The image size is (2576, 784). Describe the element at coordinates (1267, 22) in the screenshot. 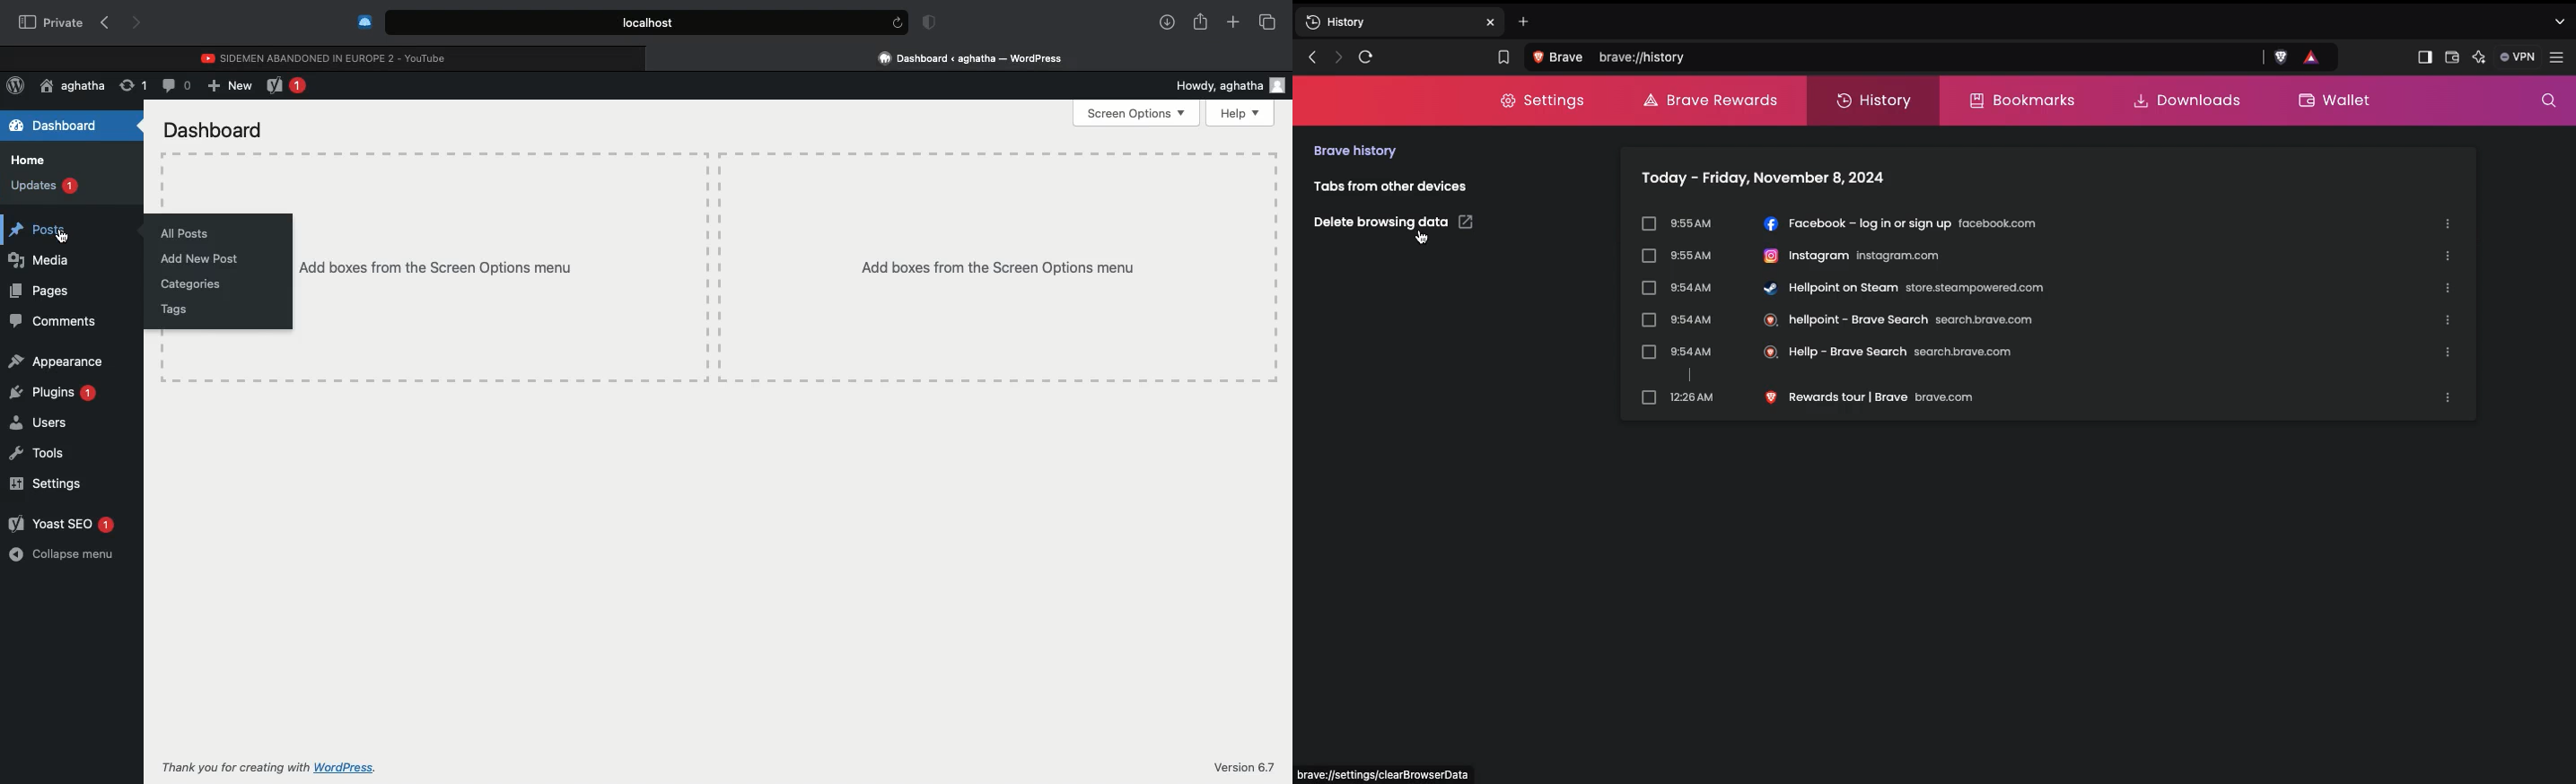

I see `Tabs` at that location.